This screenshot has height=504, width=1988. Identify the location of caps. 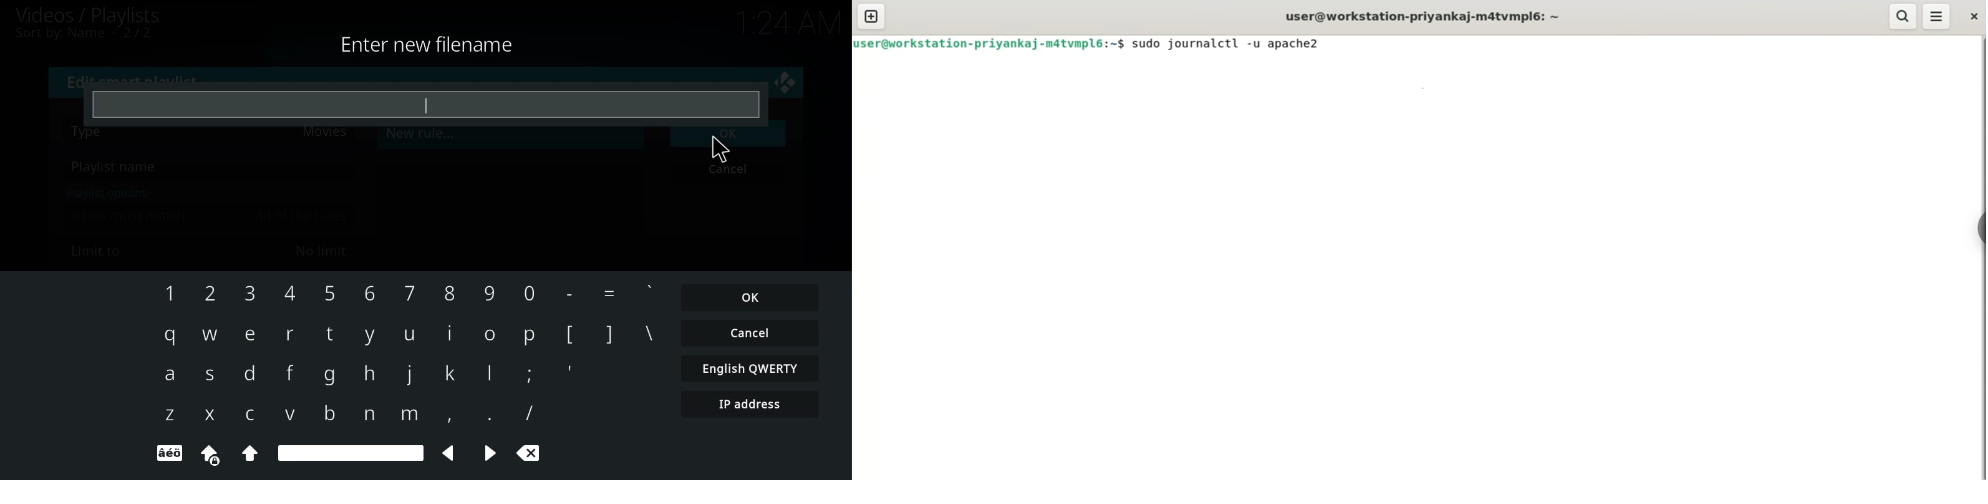
(209, 454).